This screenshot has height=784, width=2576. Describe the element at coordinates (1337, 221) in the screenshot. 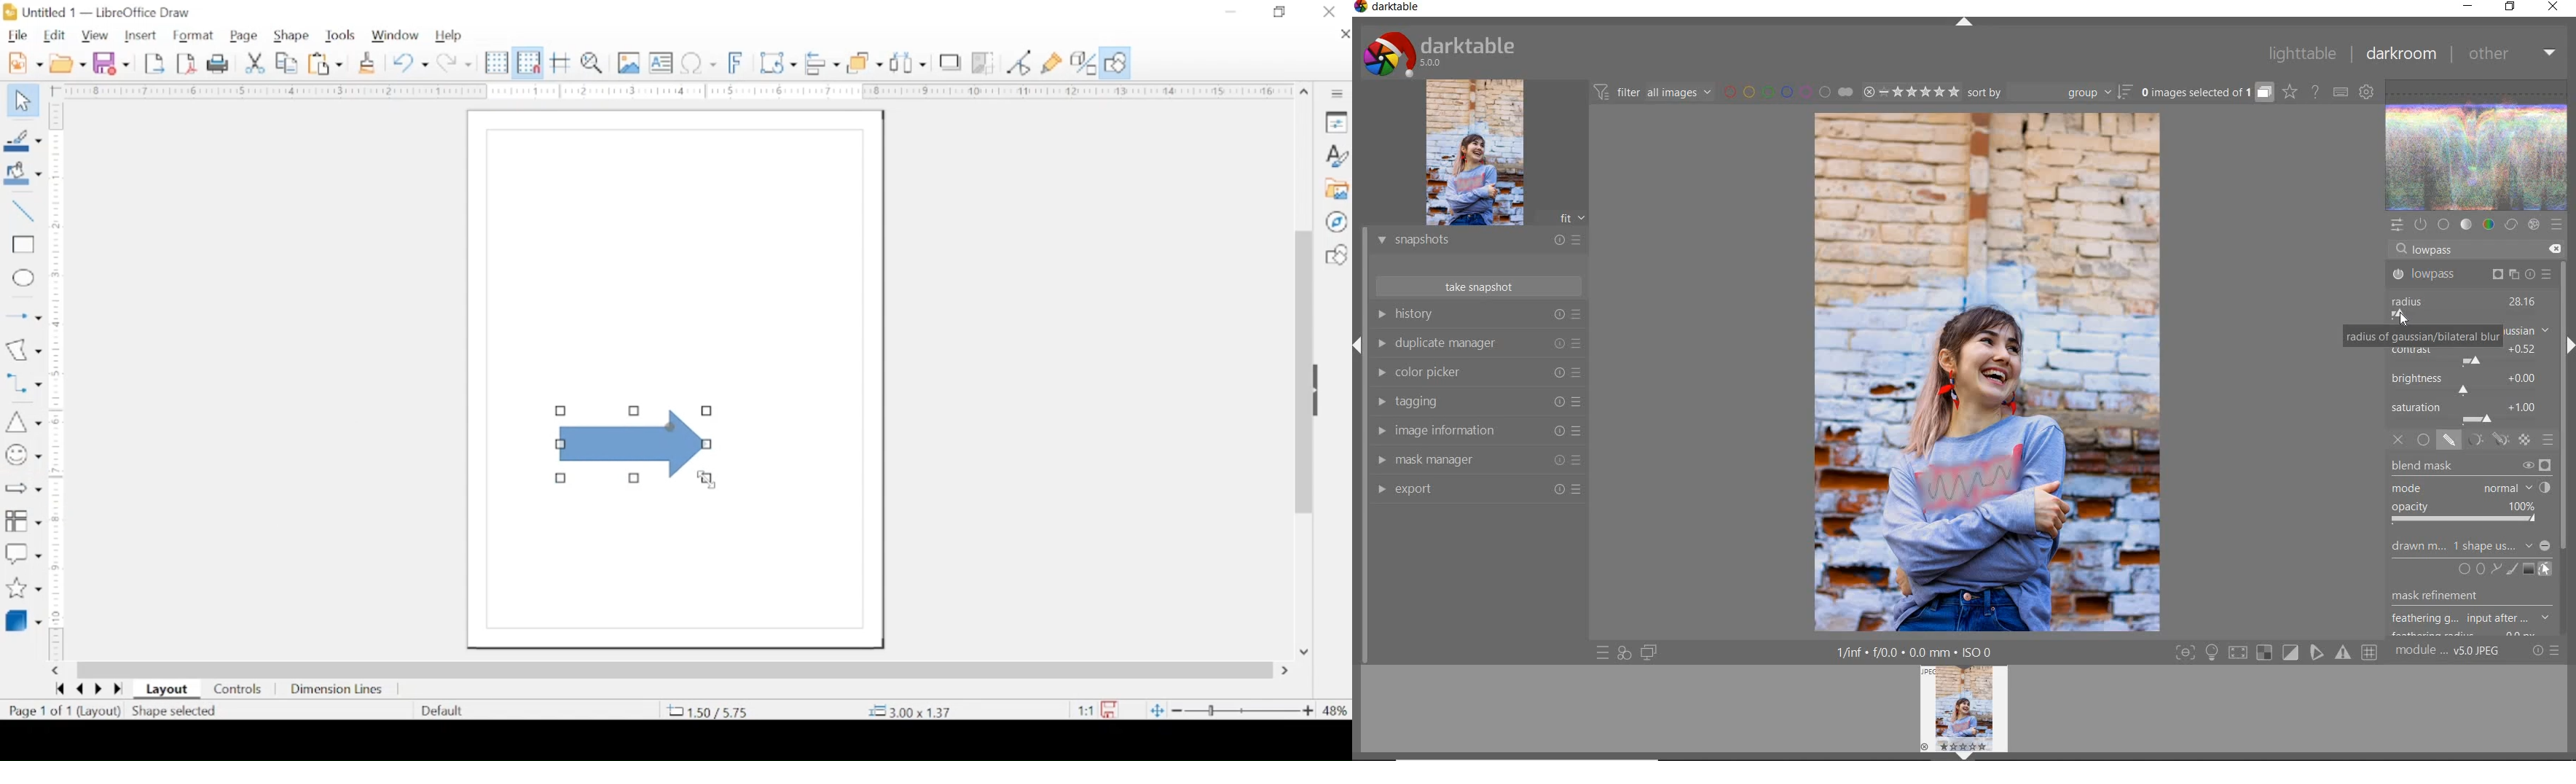

I see `navigator` at that location.